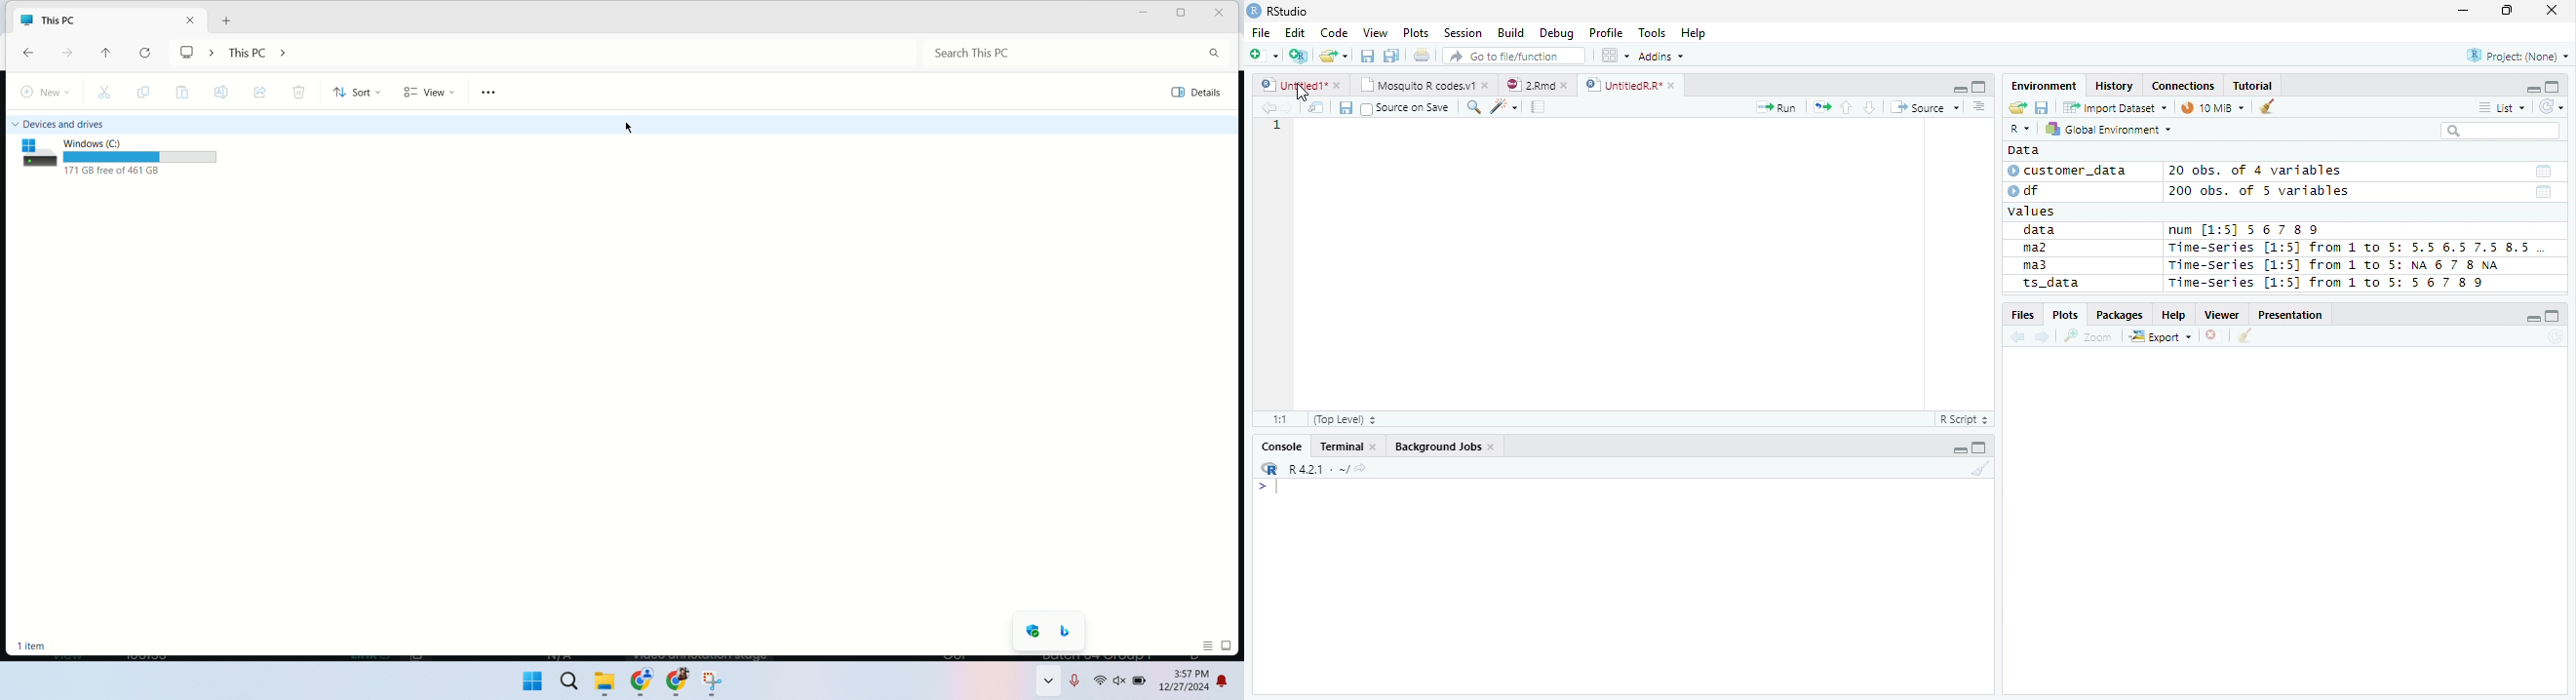 The width and height of the screenshot is (2576, 700). I want to click on Search, so click(2498, 131).